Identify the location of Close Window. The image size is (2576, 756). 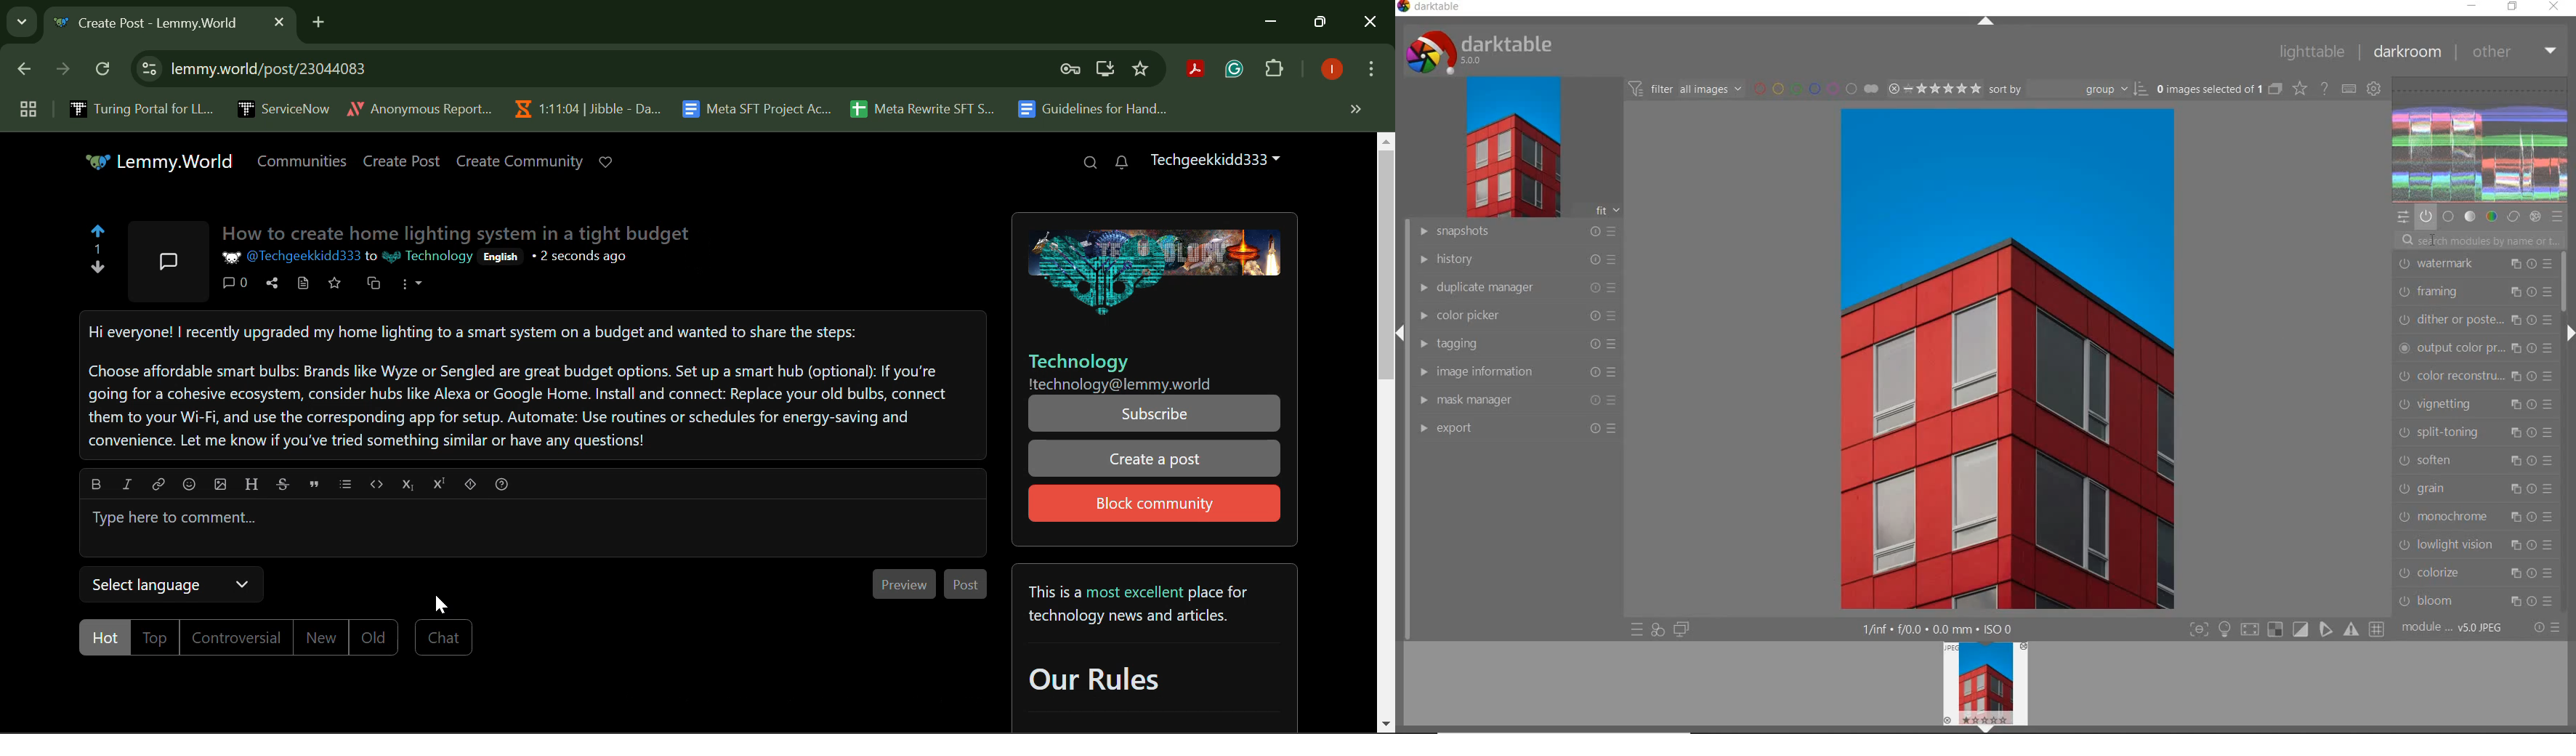
(1370, 23).